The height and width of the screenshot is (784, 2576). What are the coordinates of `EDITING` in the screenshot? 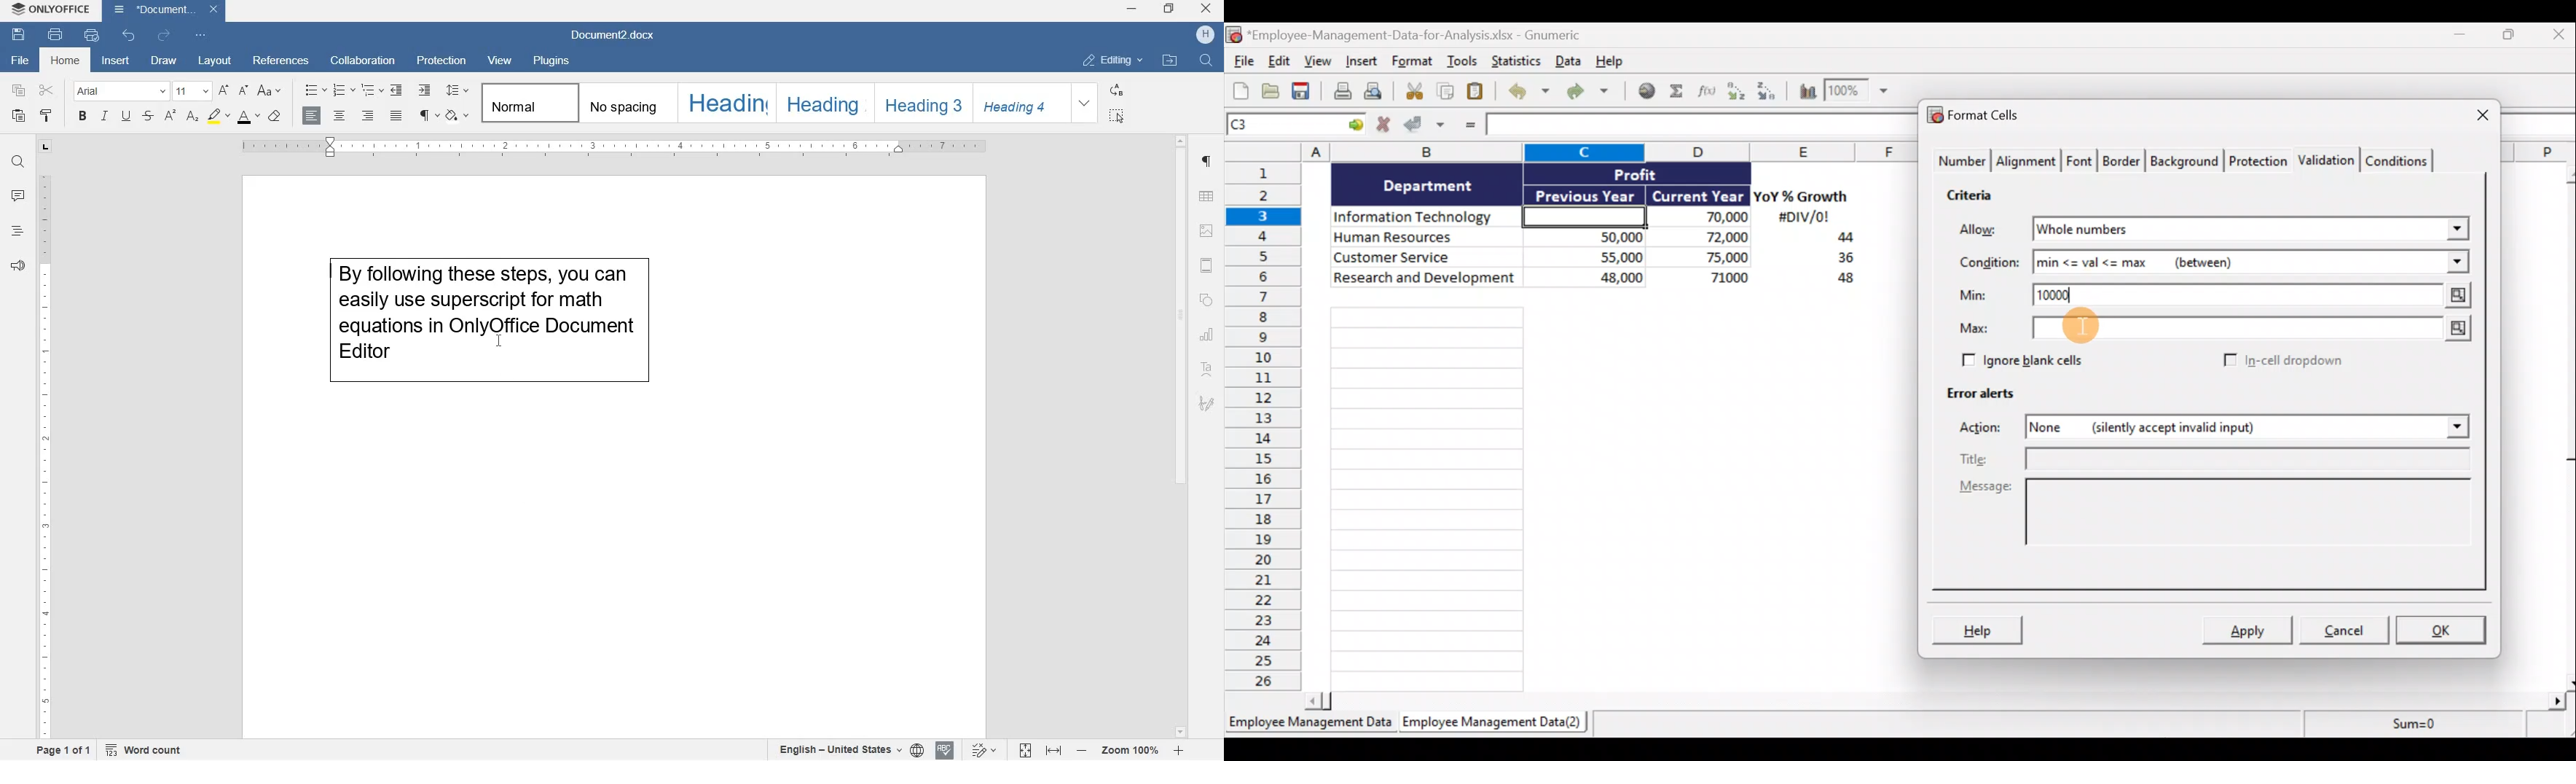 It's located at (1112, 60).